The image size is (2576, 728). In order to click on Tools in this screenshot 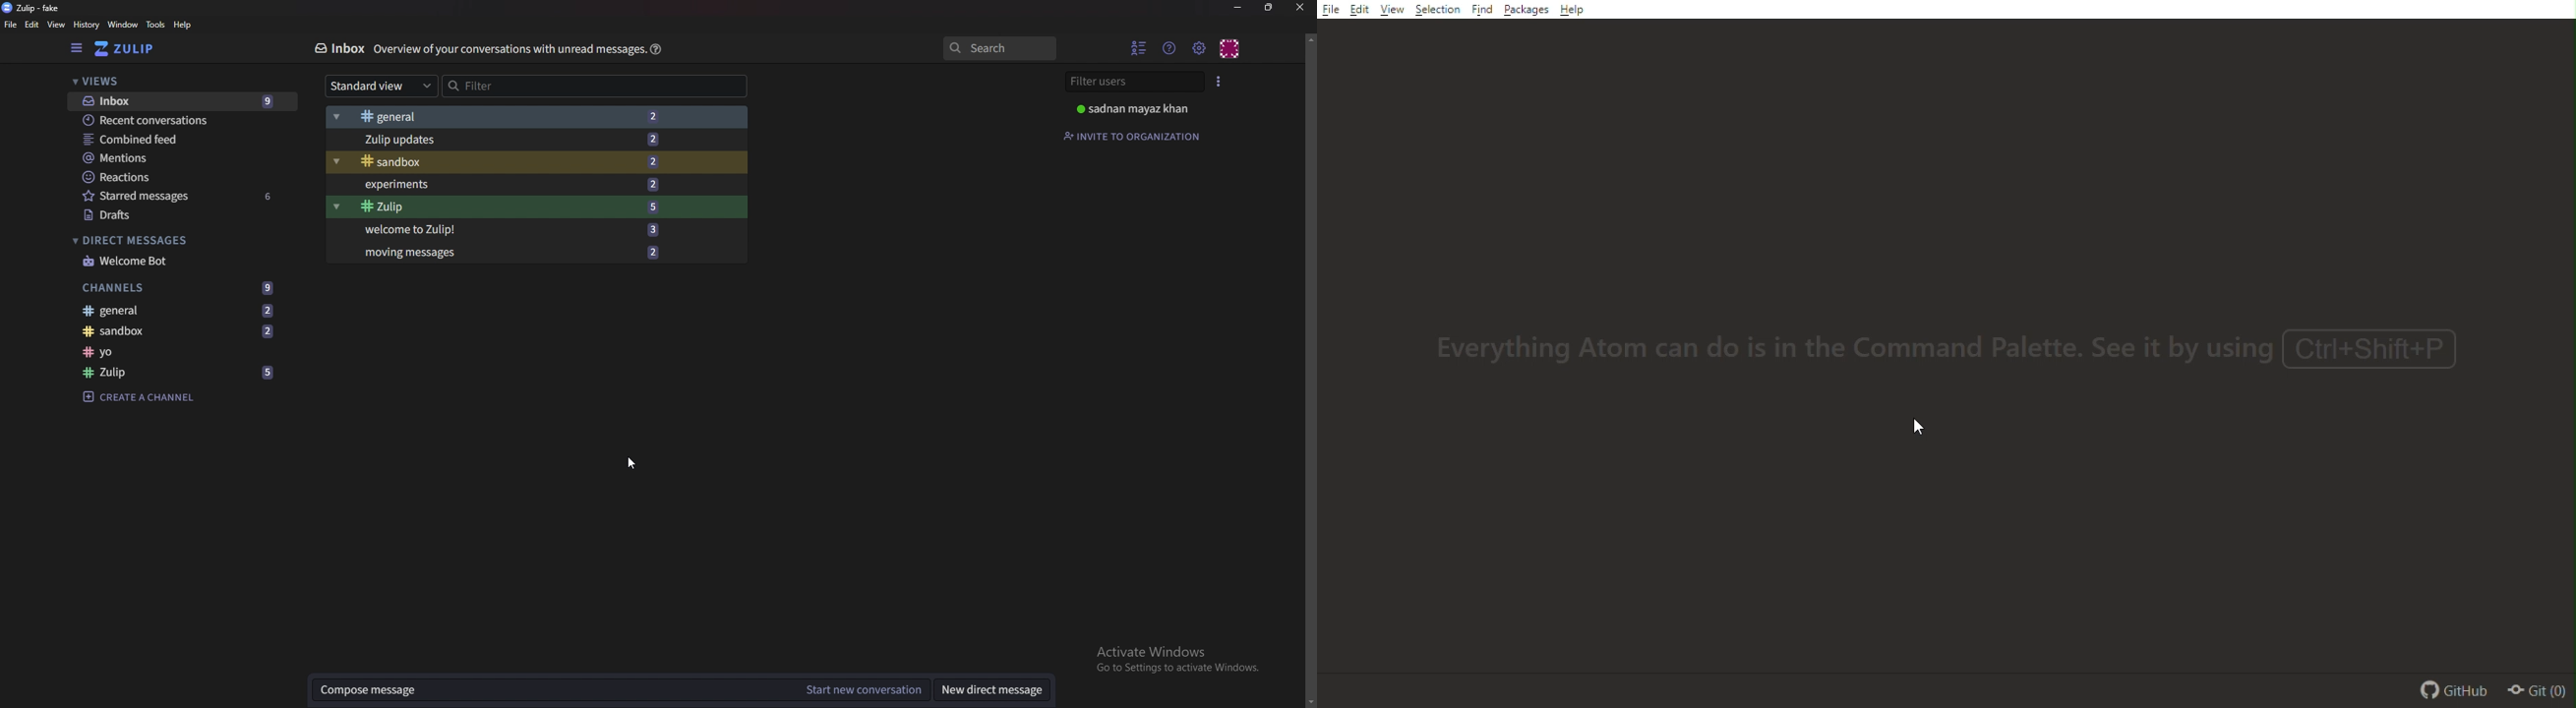, I will do `click(158, 23)`.